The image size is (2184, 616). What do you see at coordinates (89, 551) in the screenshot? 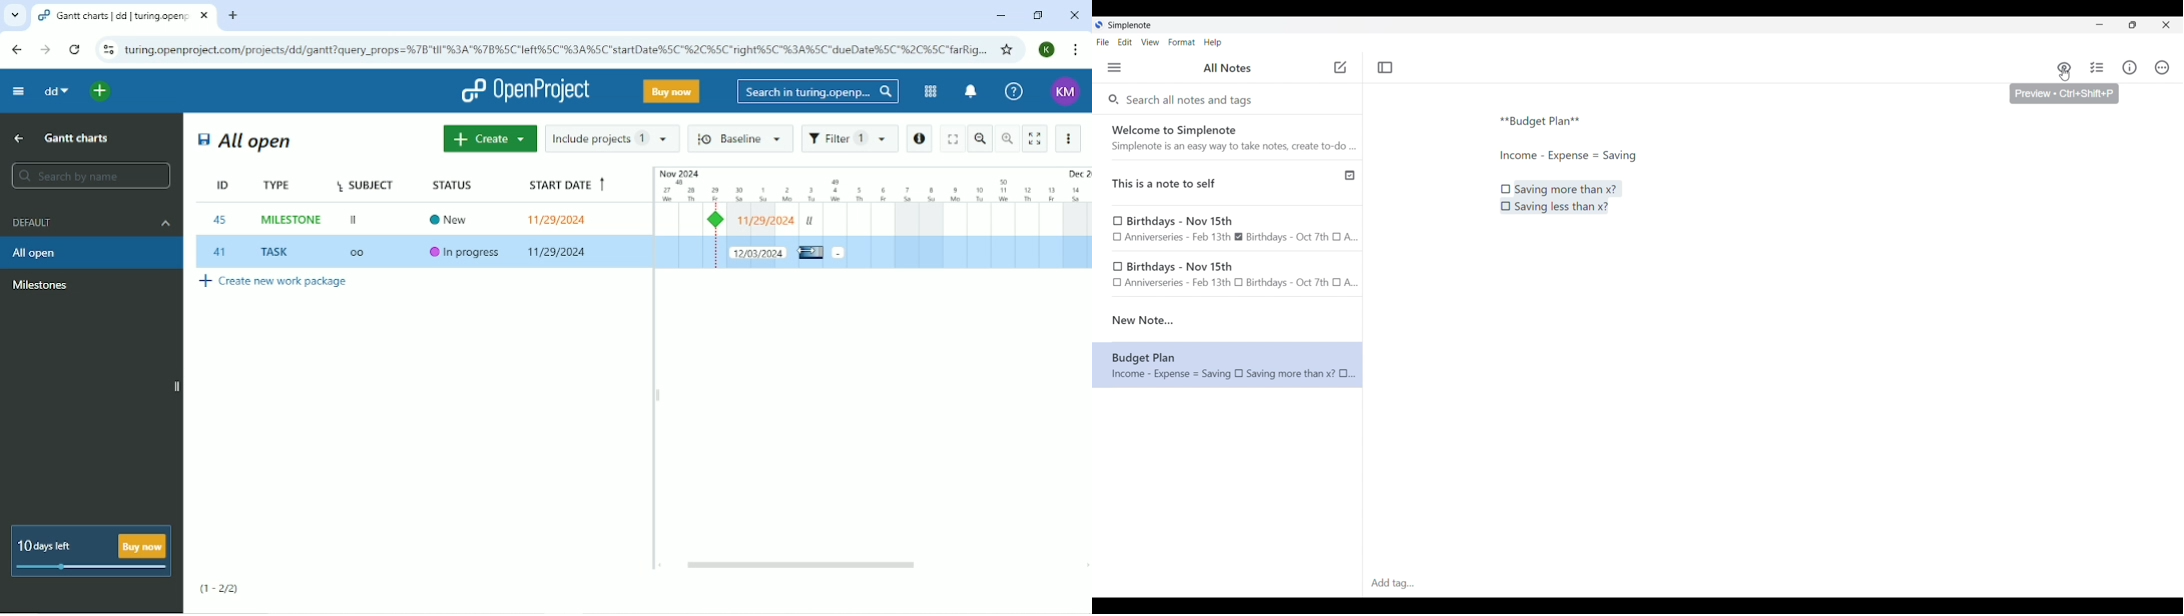
I see `10 days left` at bounding box center [89, 551].